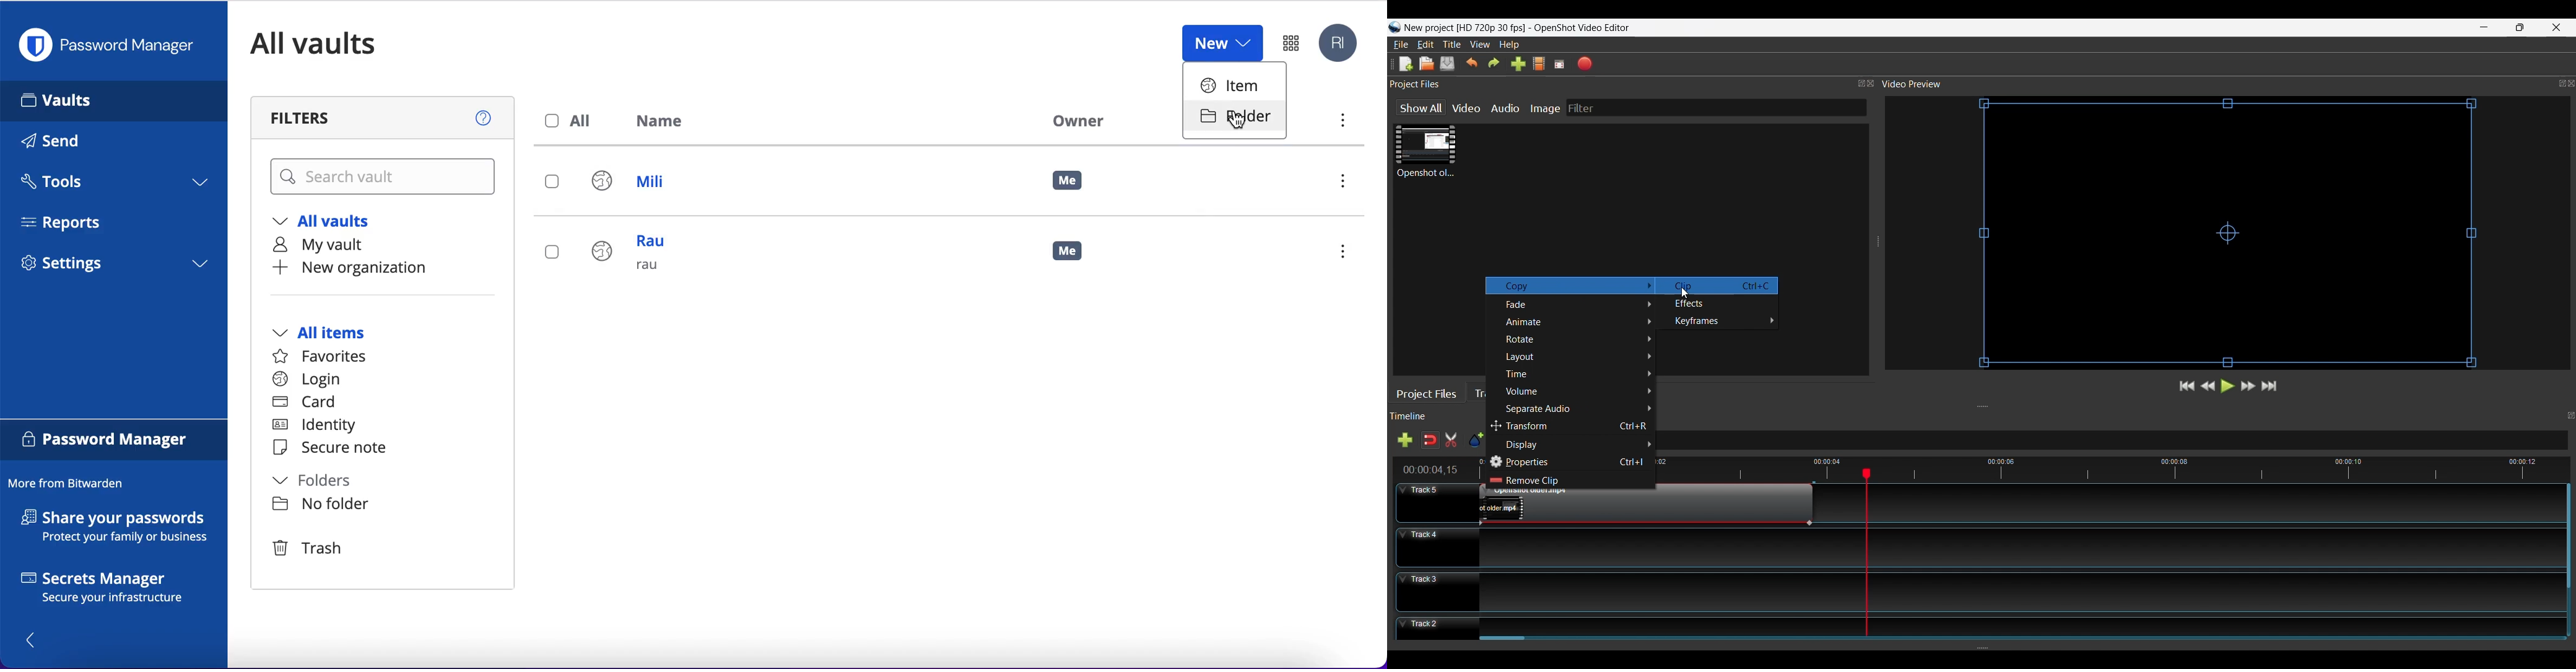 The image size is (2576, 672). Describe the element at coordinates (1341, 123) in the screenshot. I see `menu` at that location.